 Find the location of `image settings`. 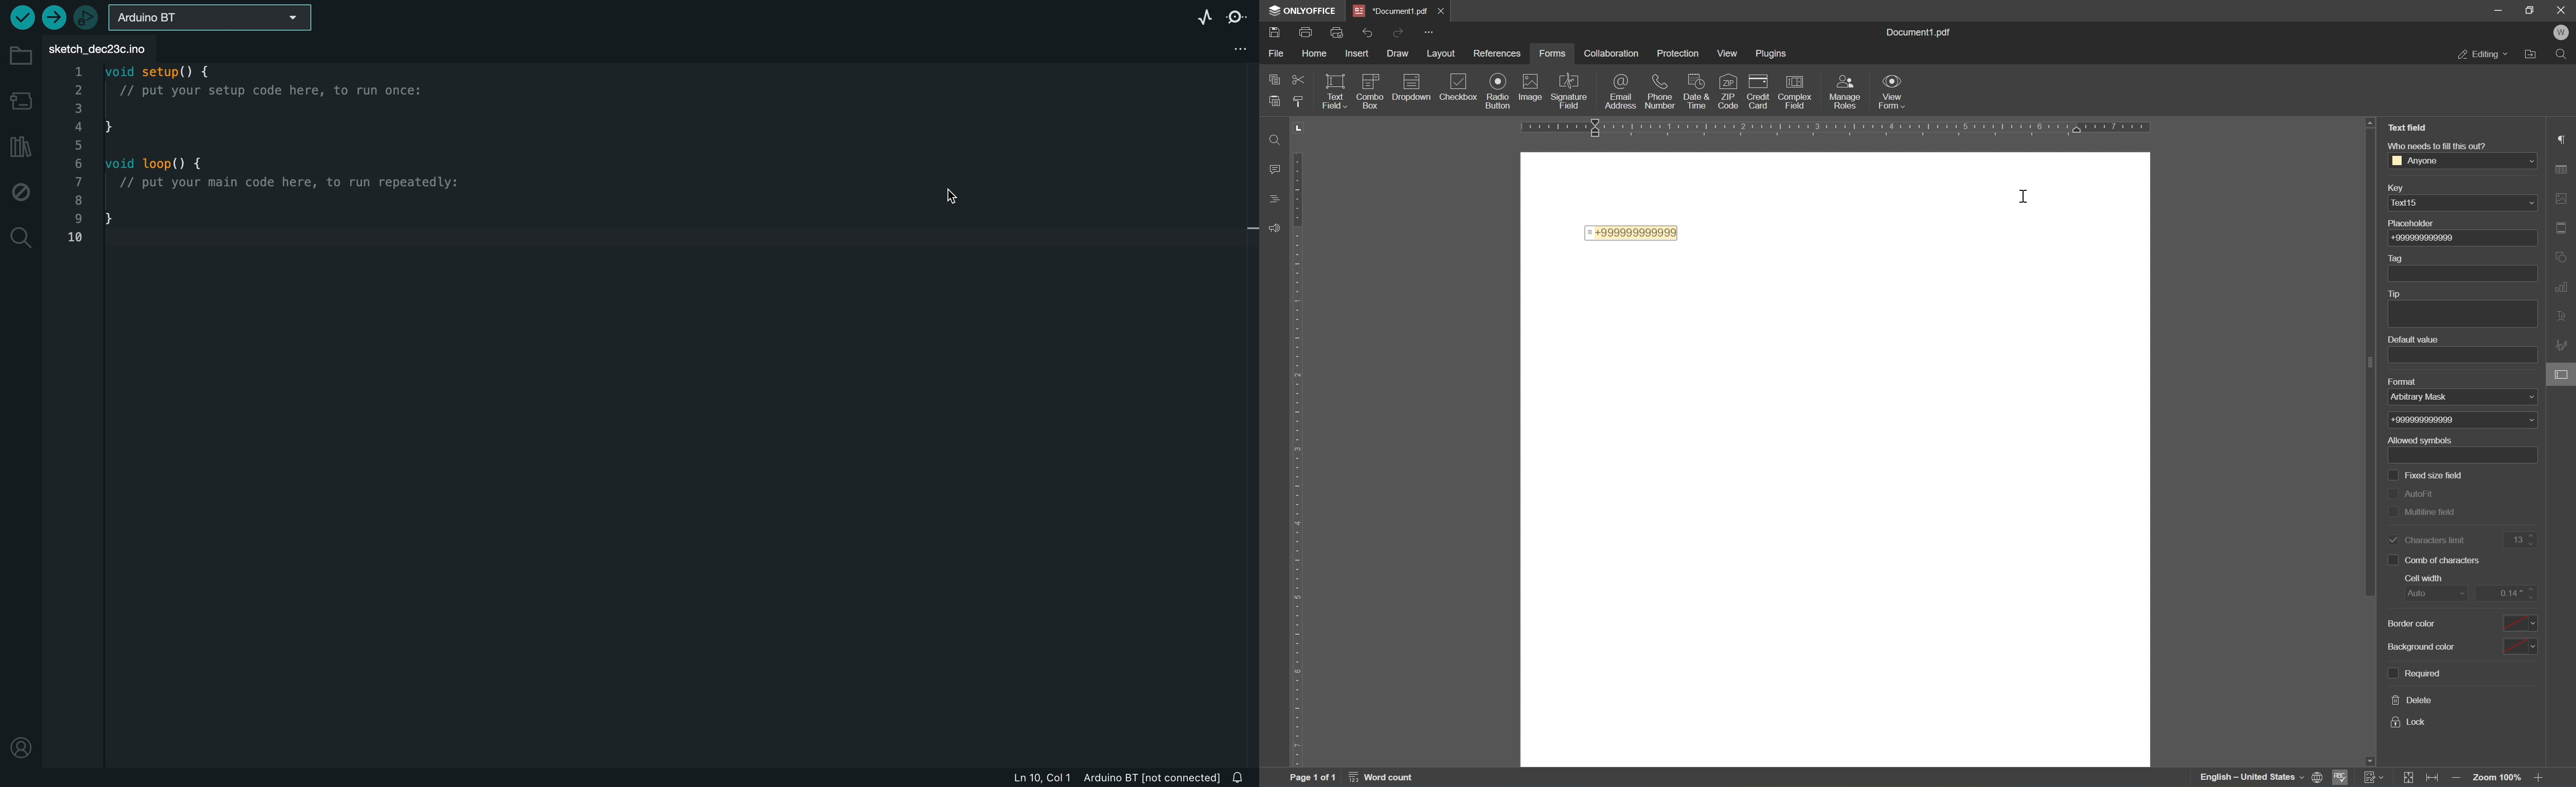

image settings is located at coordinates (2561, 196).